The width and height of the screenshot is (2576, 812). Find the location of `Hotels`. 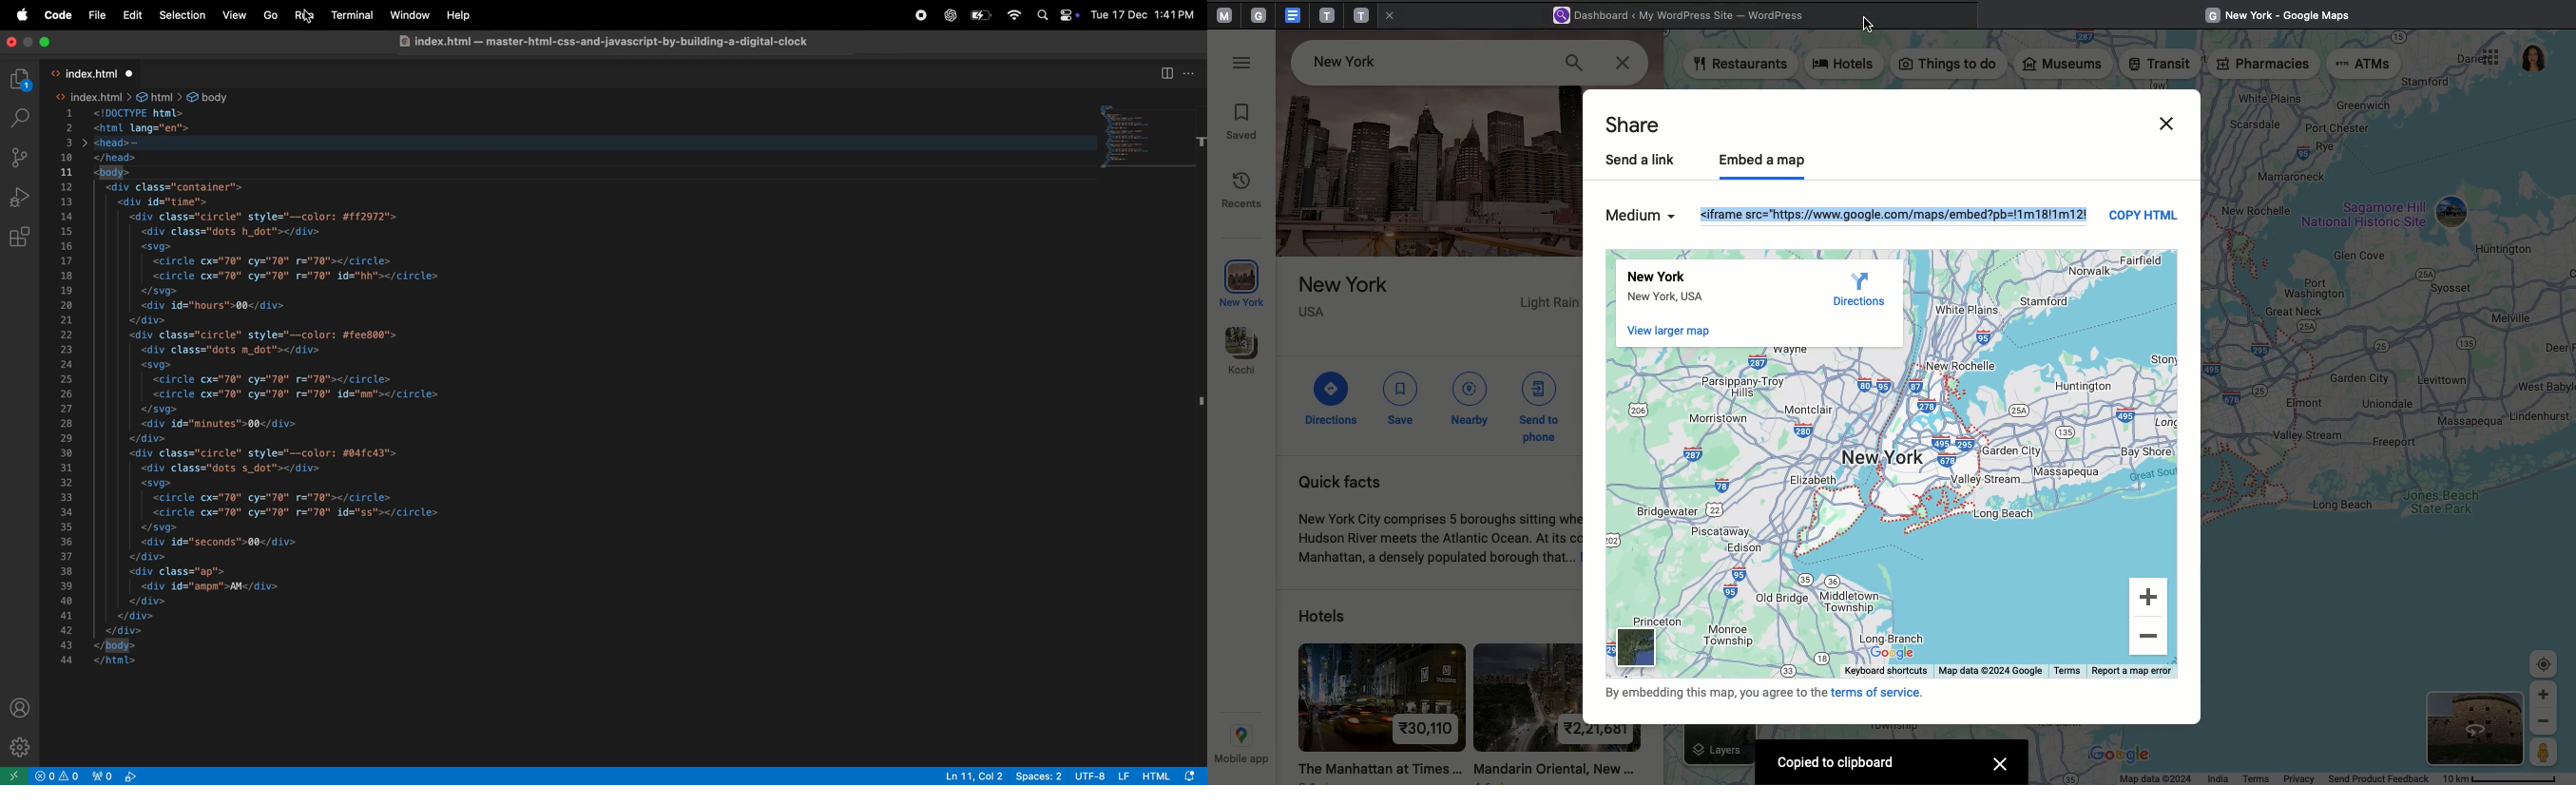

Hotels is located at coordinates (1847, 67).